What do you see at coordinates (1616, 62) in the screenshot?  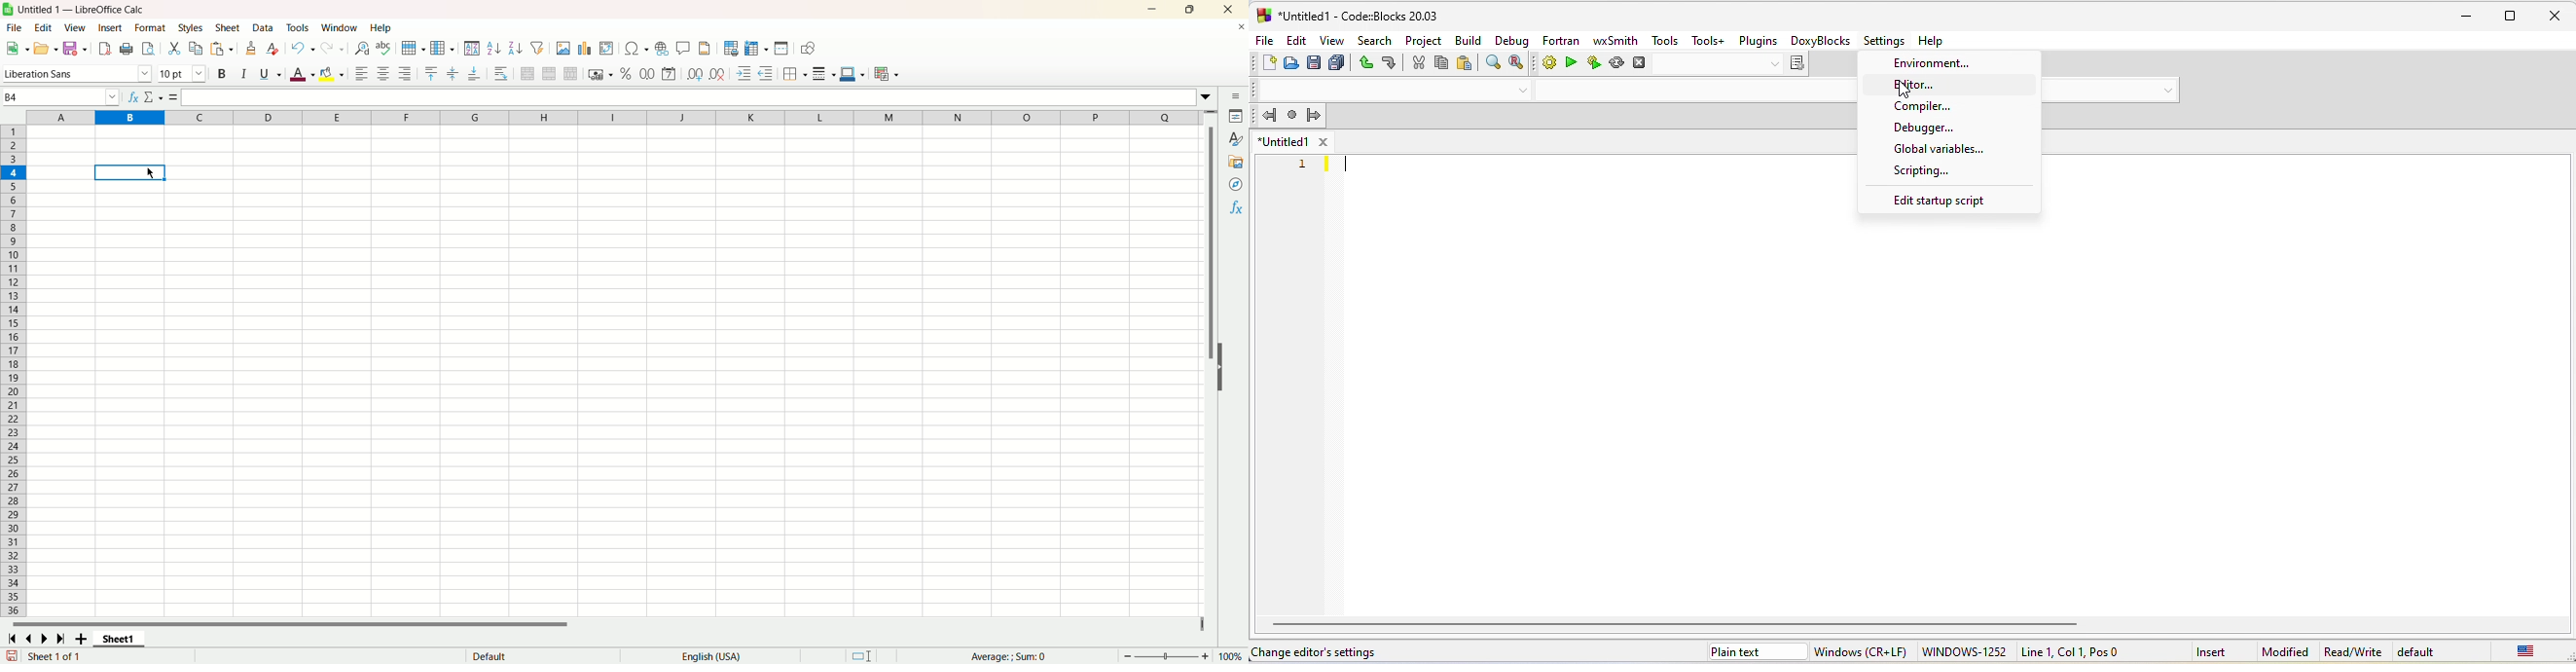 I see `rebuild` at bounding box center [1616, 62].